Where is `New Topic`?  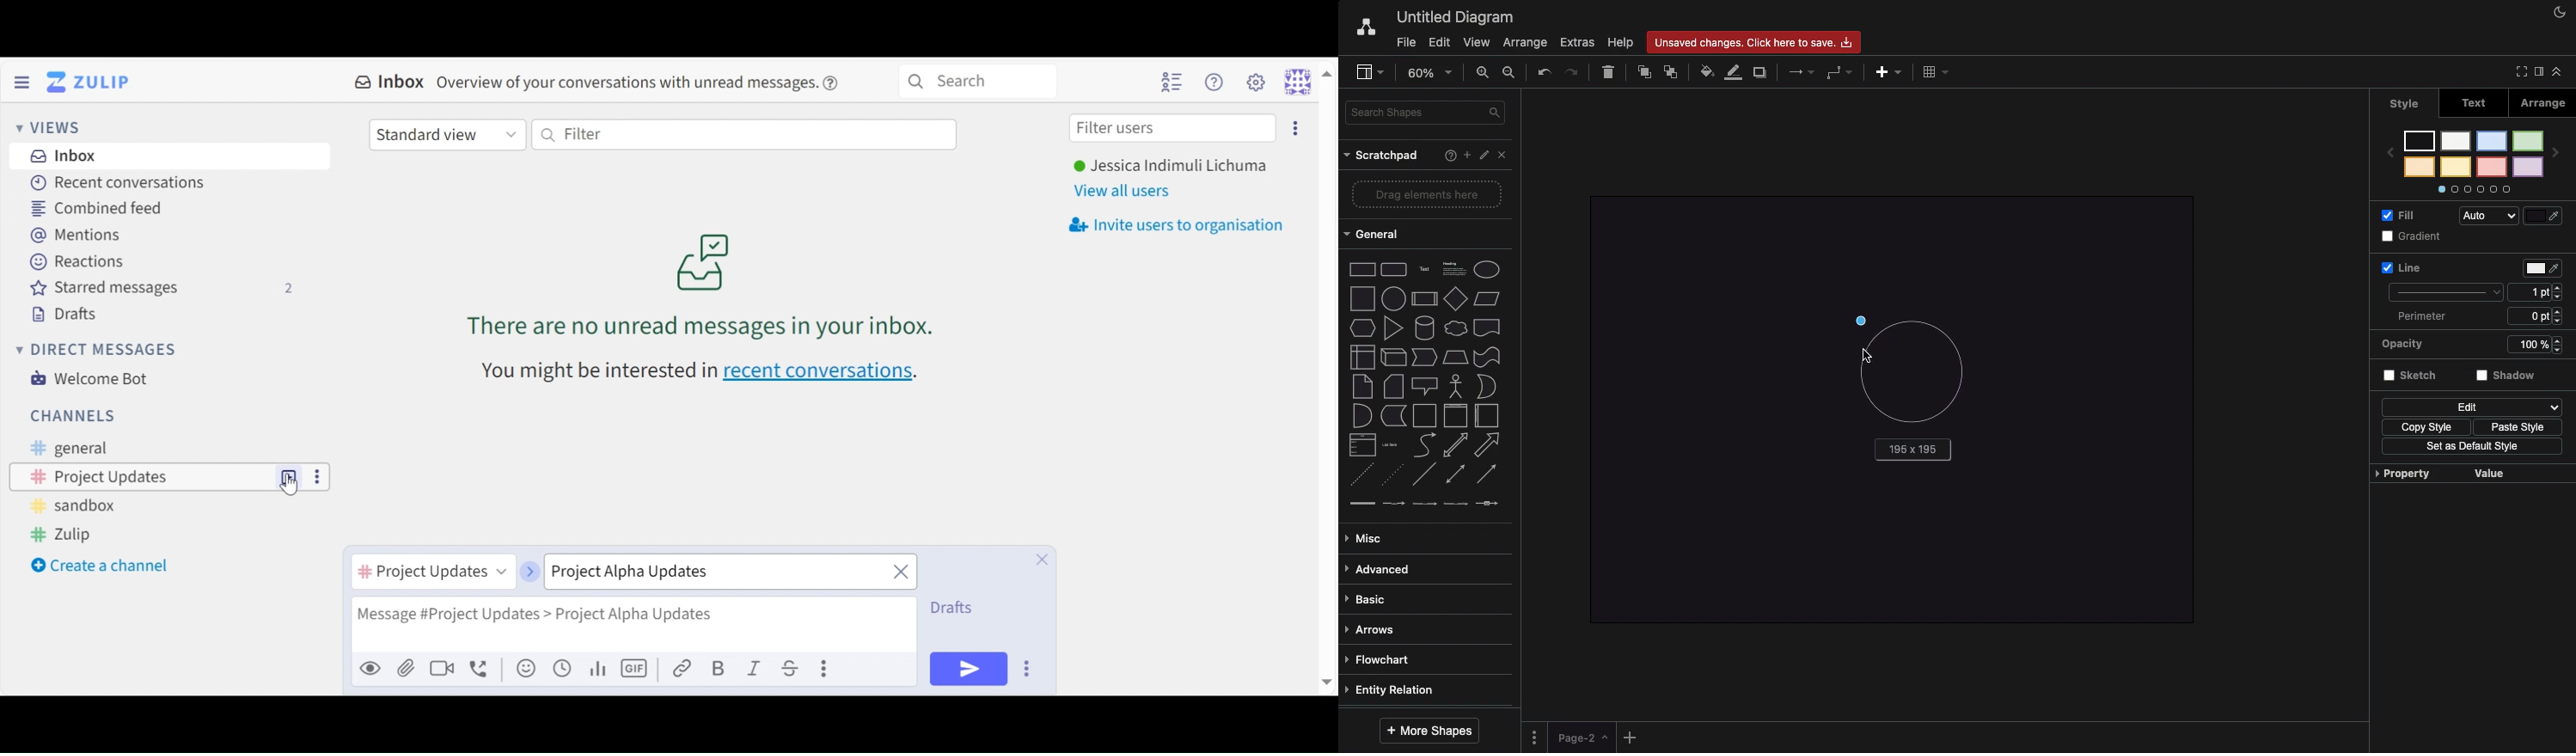
New Topic is located at coordinates (289, 476).